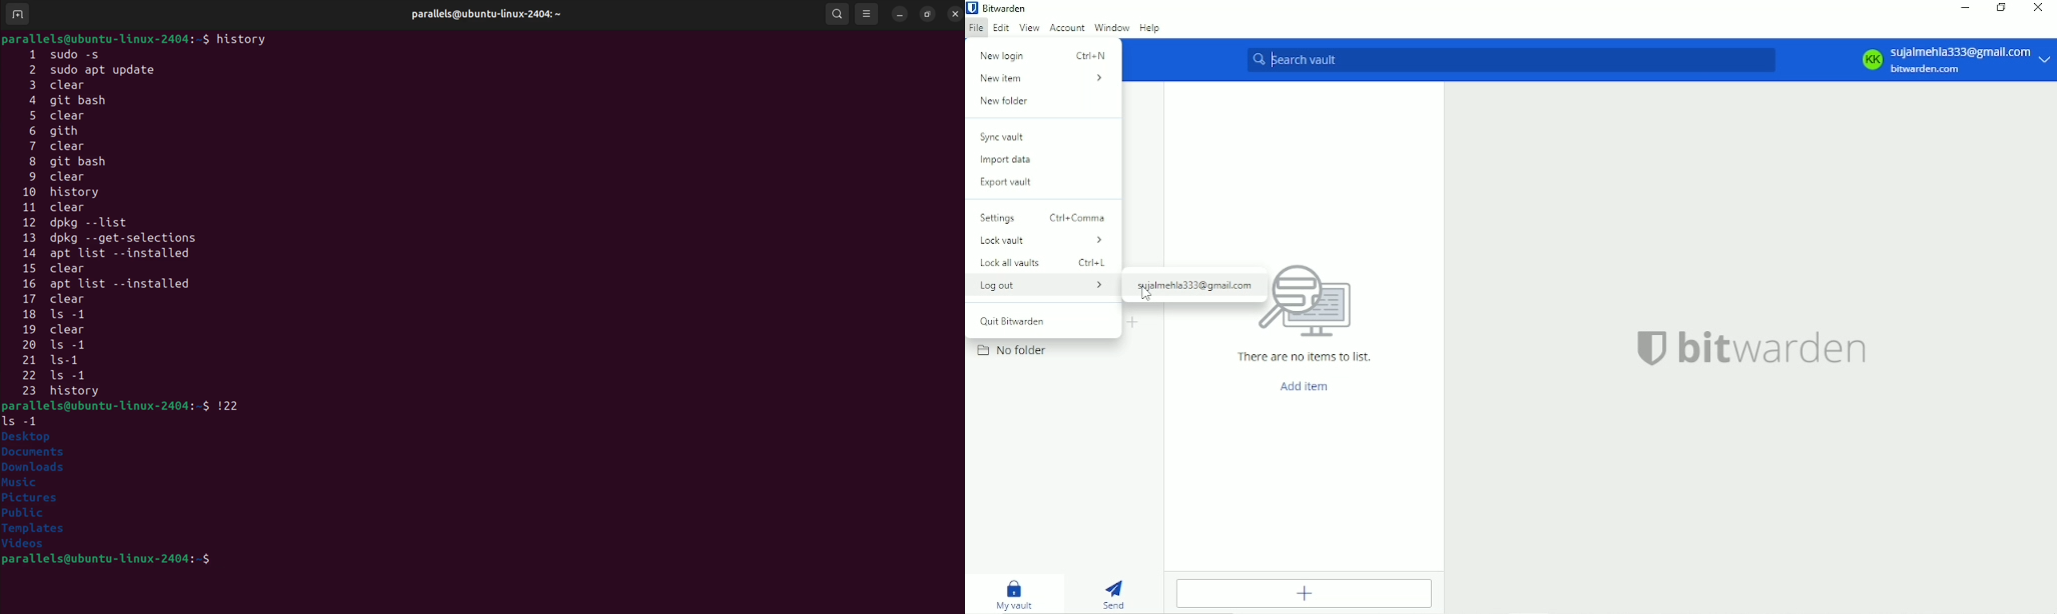 Image resolution: width=2072 pixels, height=616 pixels. I want to click on New item >, so click(1042, 79).